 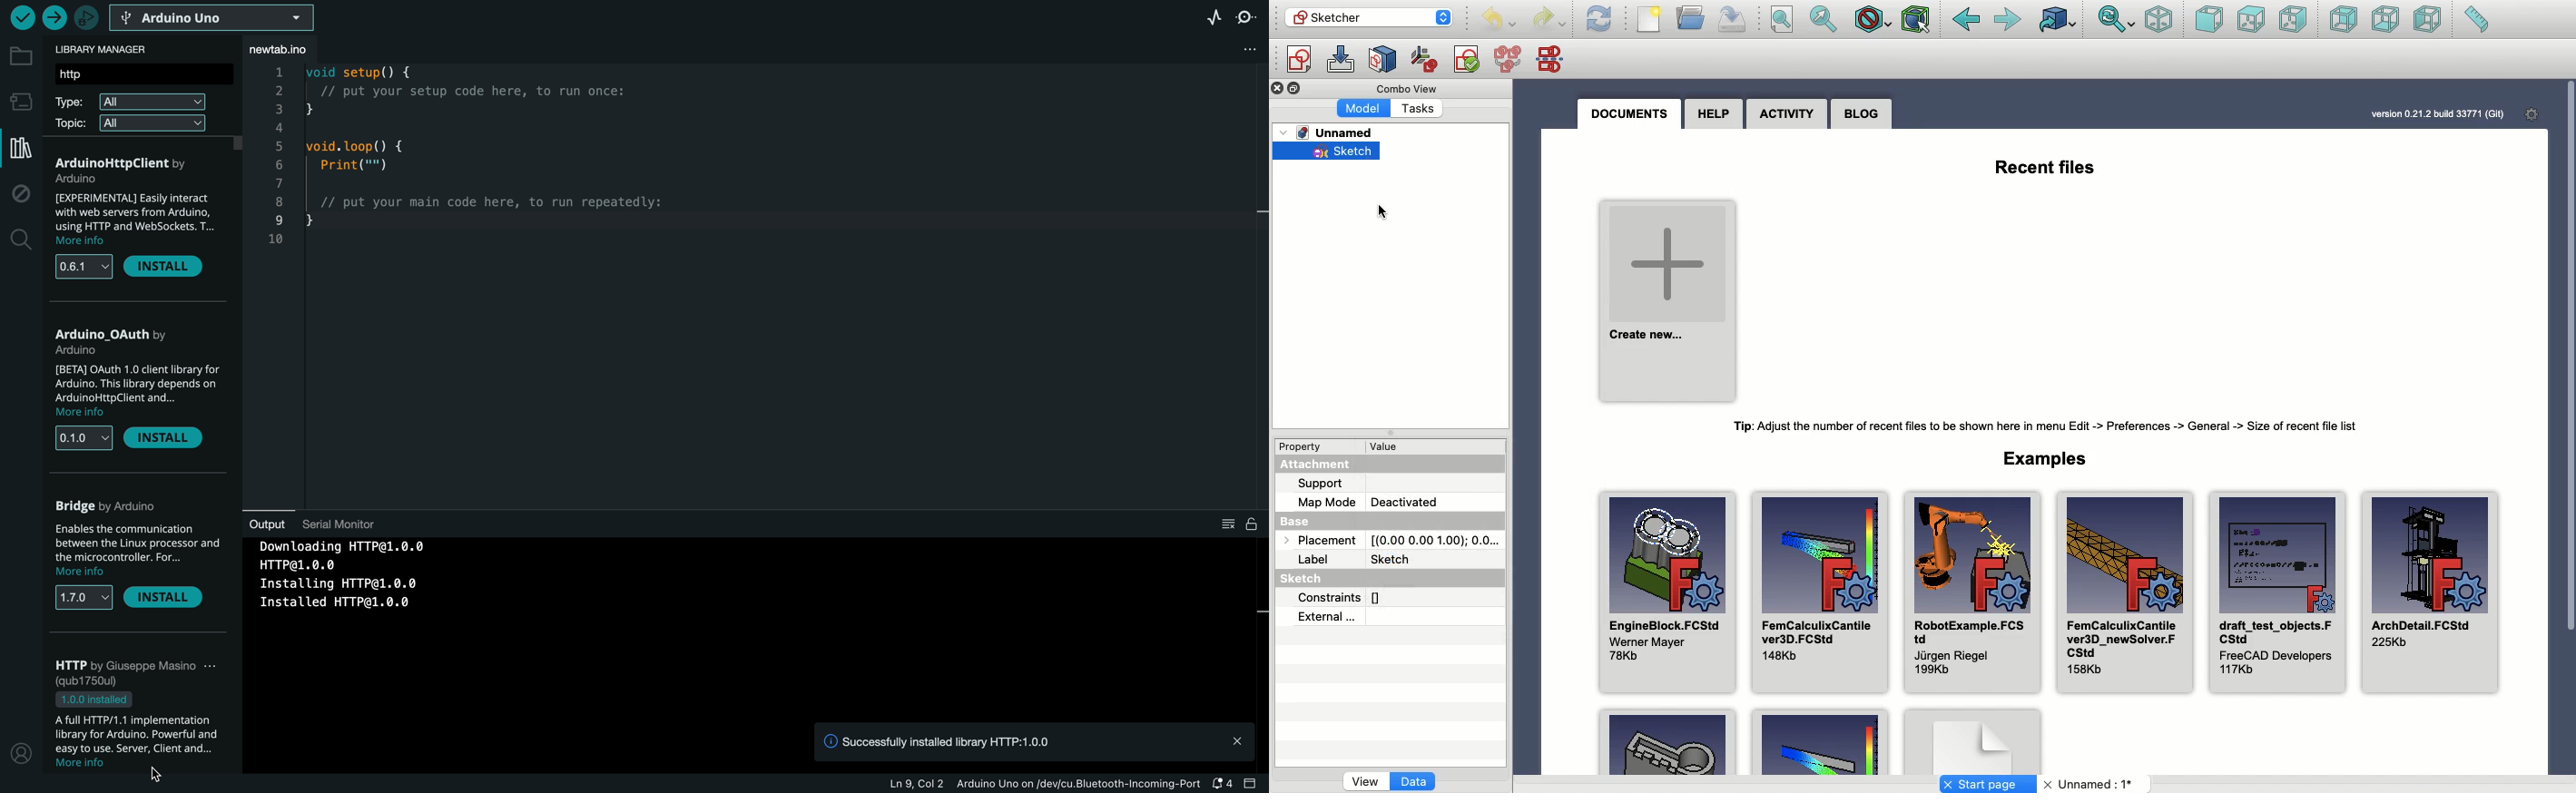 What do you see at coordinates (2054, 426) in the screenshot?
I see `Tip: Adjust the number of recent files to be shown here in menu Edit -> Preferences -> General -> Size of recent file list` at bounding box center [2054, 426].